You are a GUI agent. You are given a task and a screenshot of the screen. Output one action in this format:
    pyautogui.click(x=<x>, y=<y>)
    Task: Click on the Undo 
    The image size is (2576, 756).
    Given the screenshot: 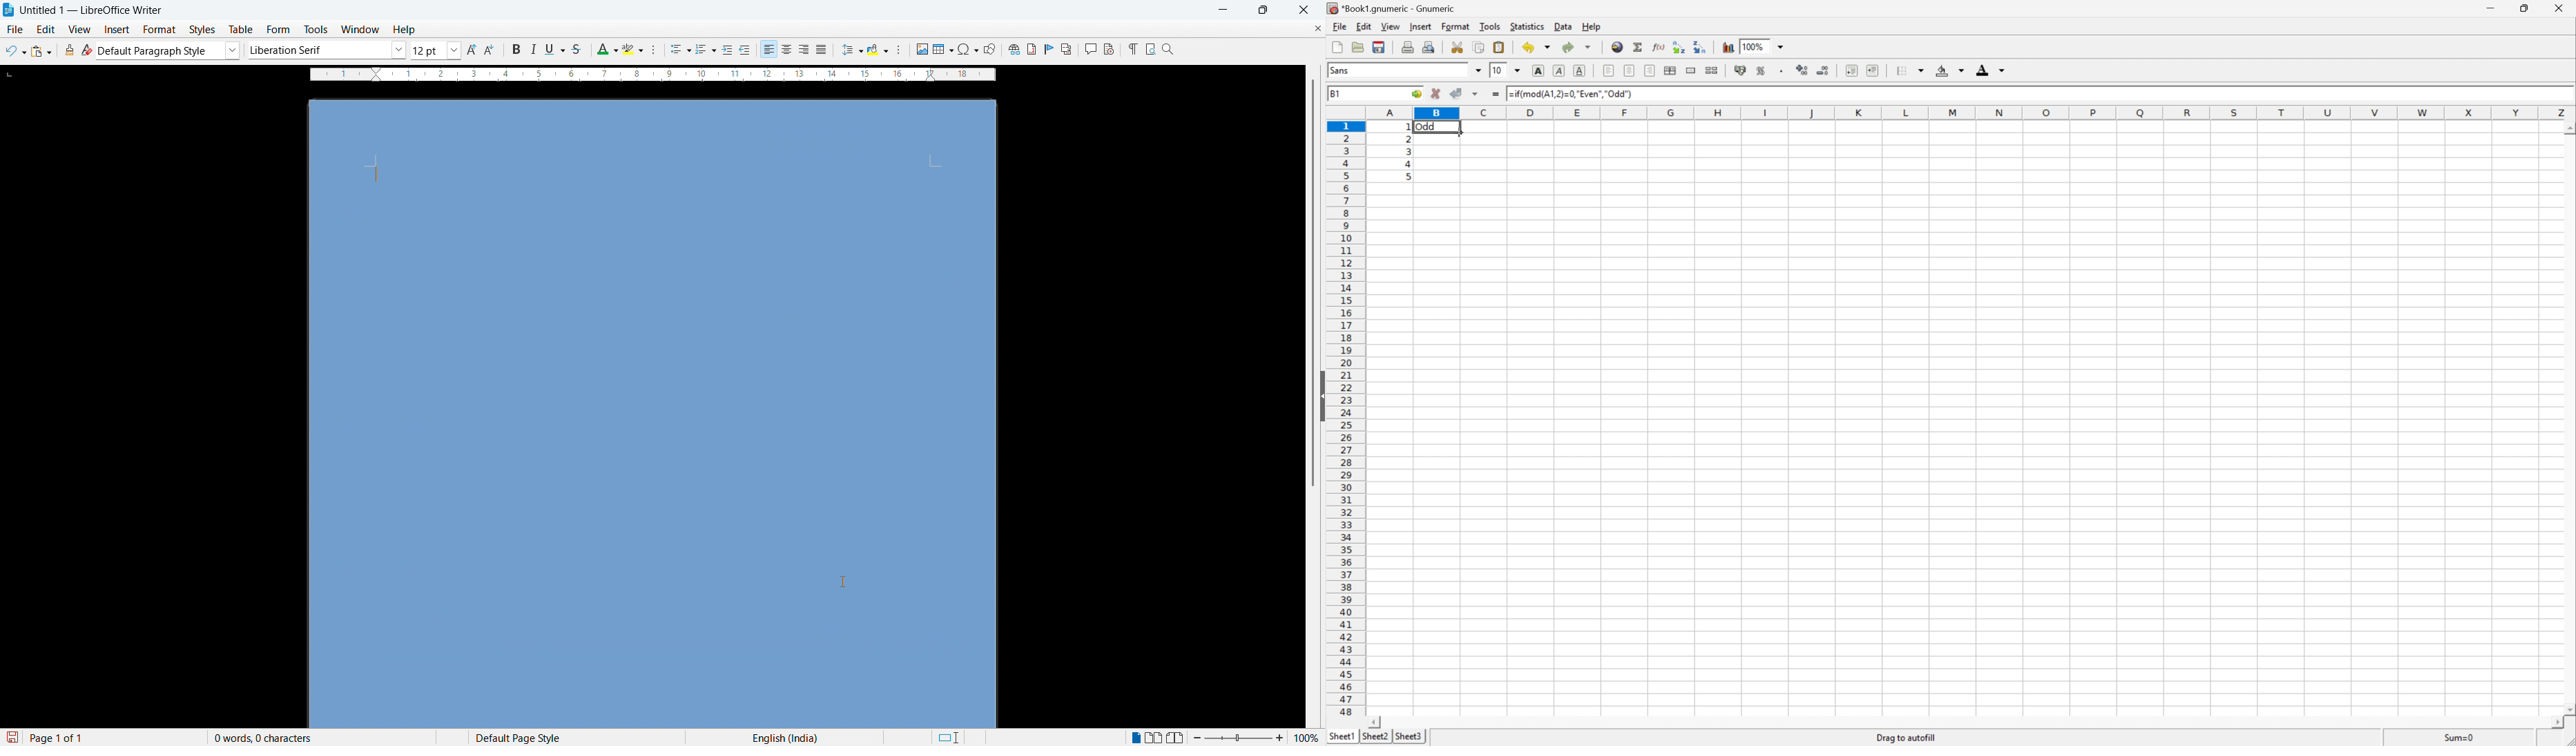 What is the action you would take?
    pyautogui.click(x=16, y=51)
    